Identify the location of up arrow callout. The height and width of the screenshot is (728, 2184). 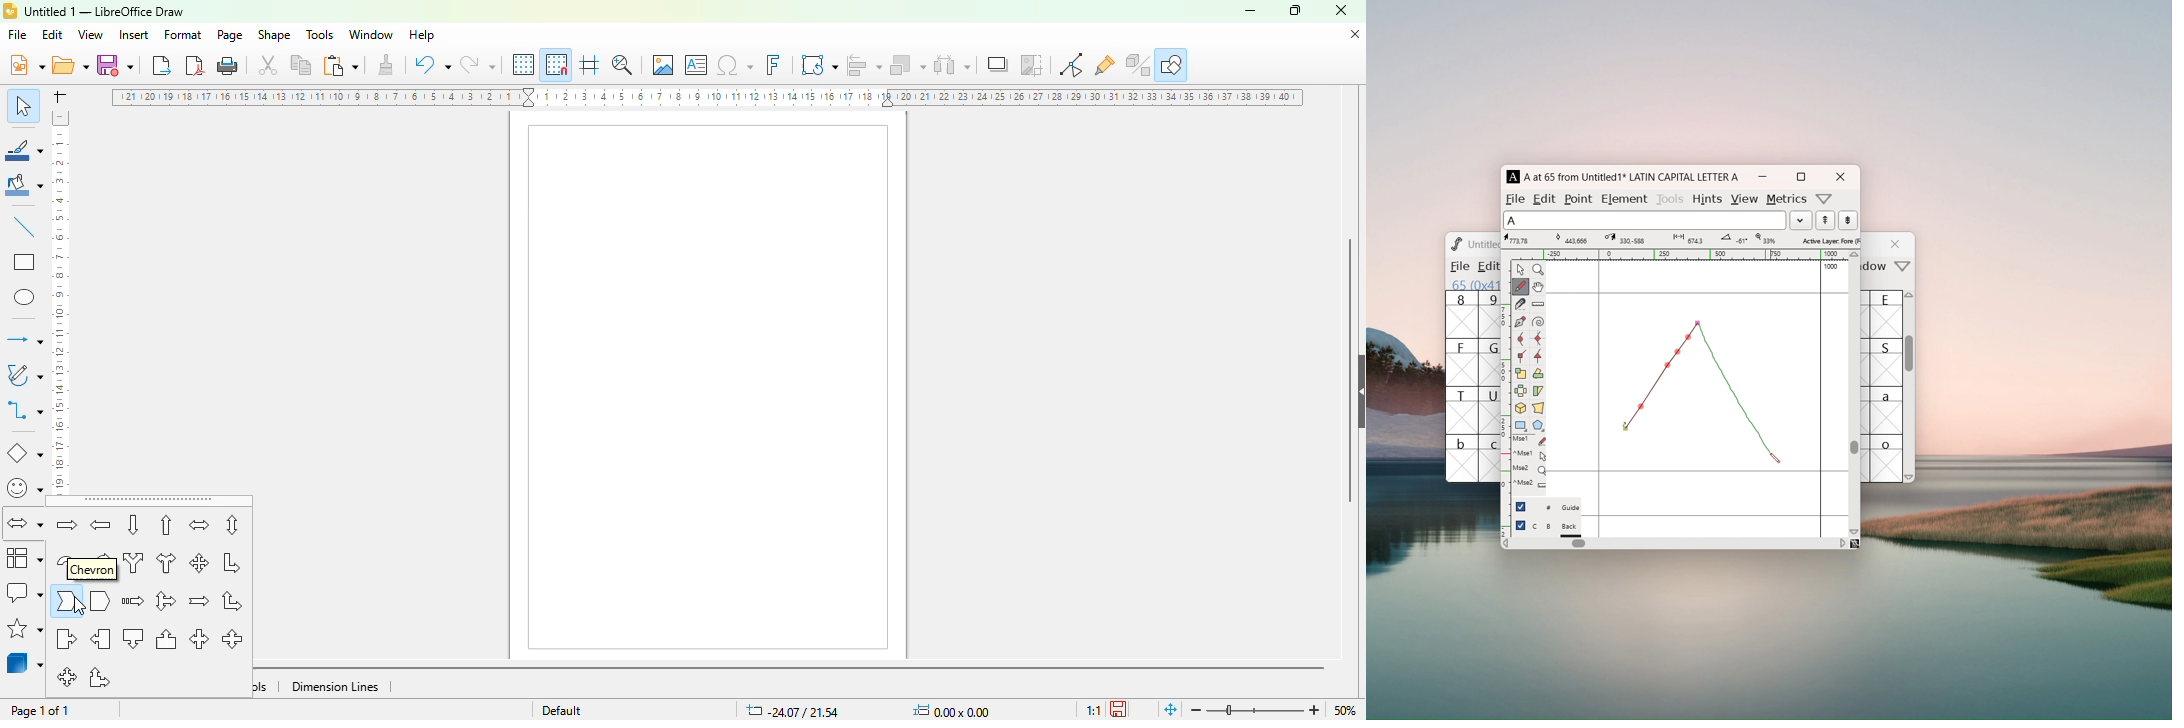
(166, 639).